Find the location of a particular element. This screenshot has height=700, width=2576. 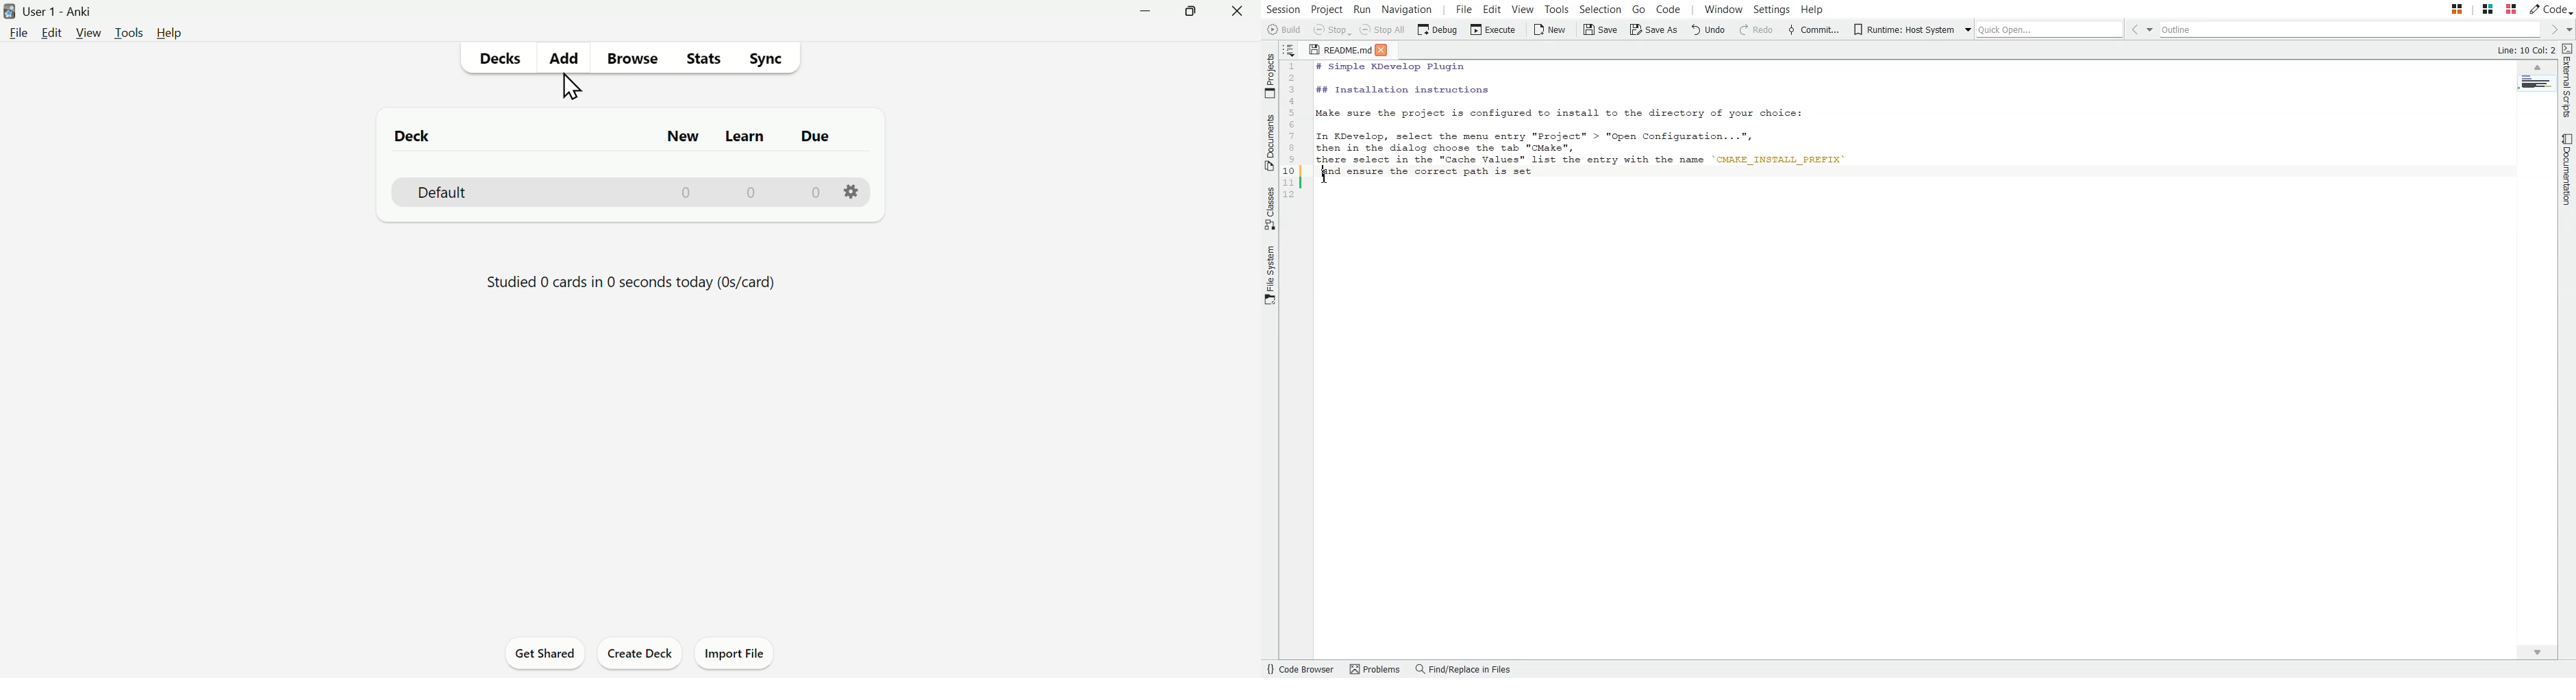

Stats is located at coordinates (704, 60).